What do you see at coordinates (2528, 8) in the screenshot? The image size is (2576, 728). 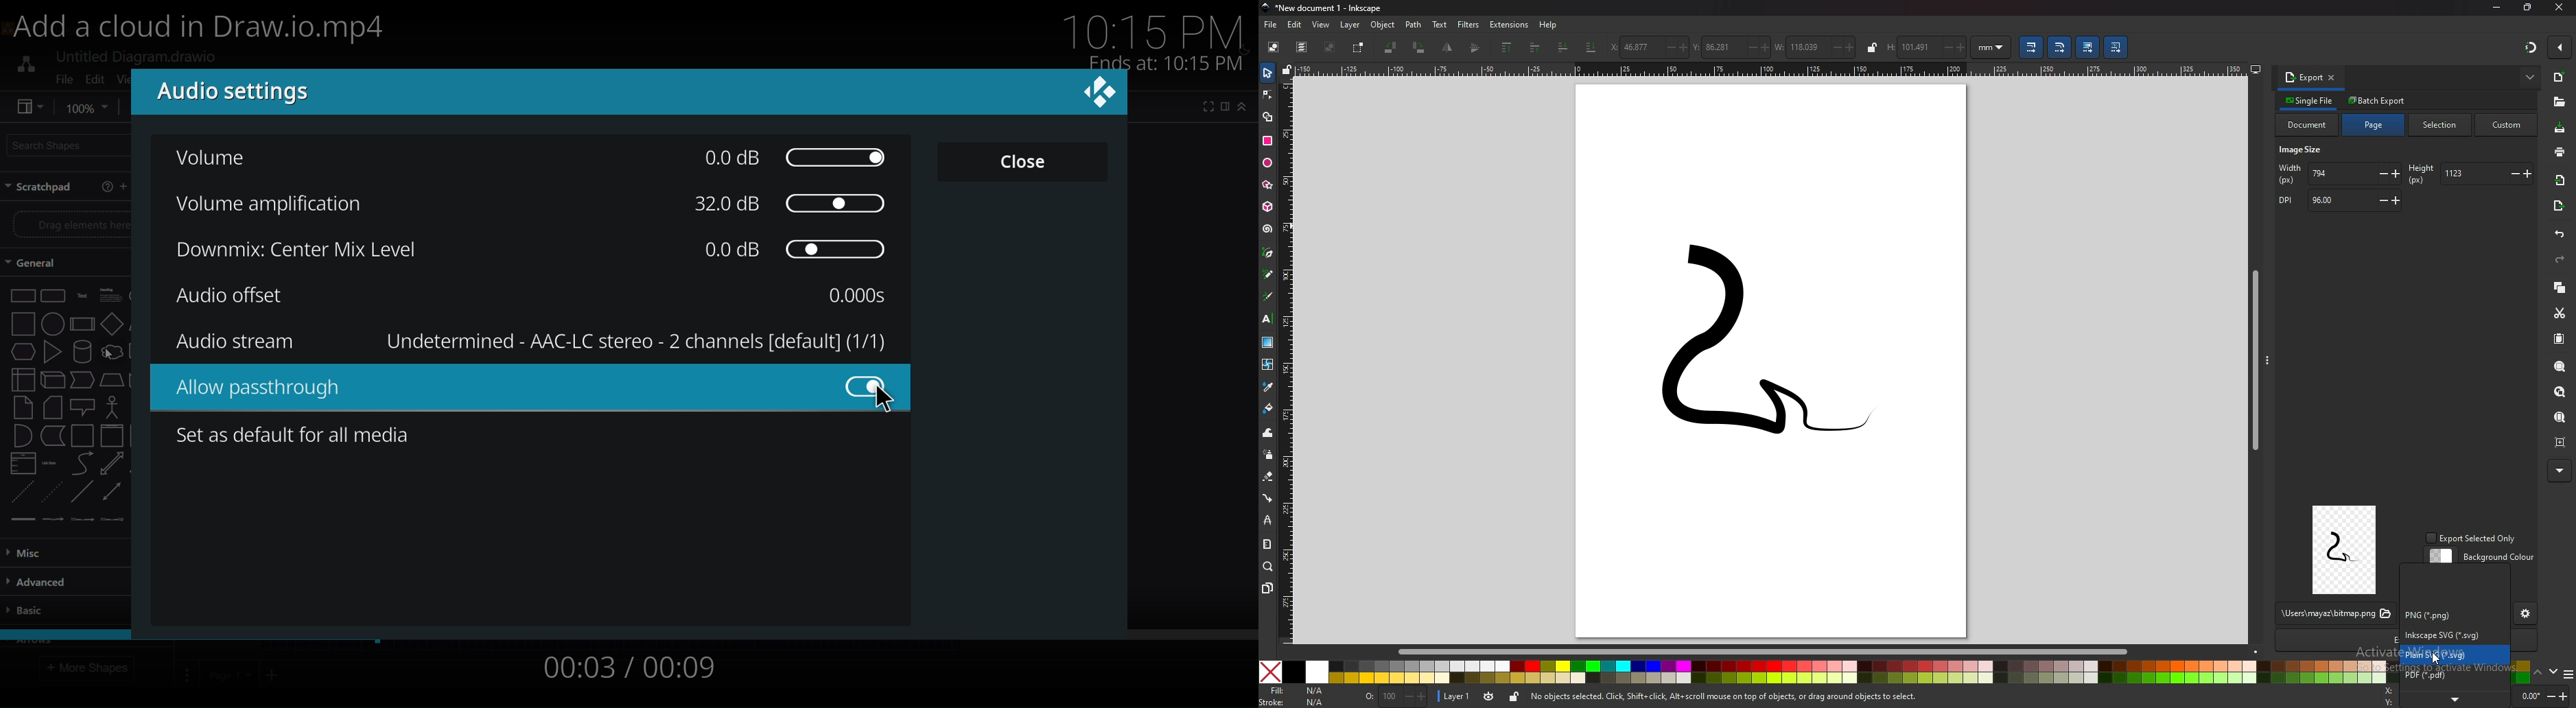 I see `resize` at bounding box center [2528, 8].